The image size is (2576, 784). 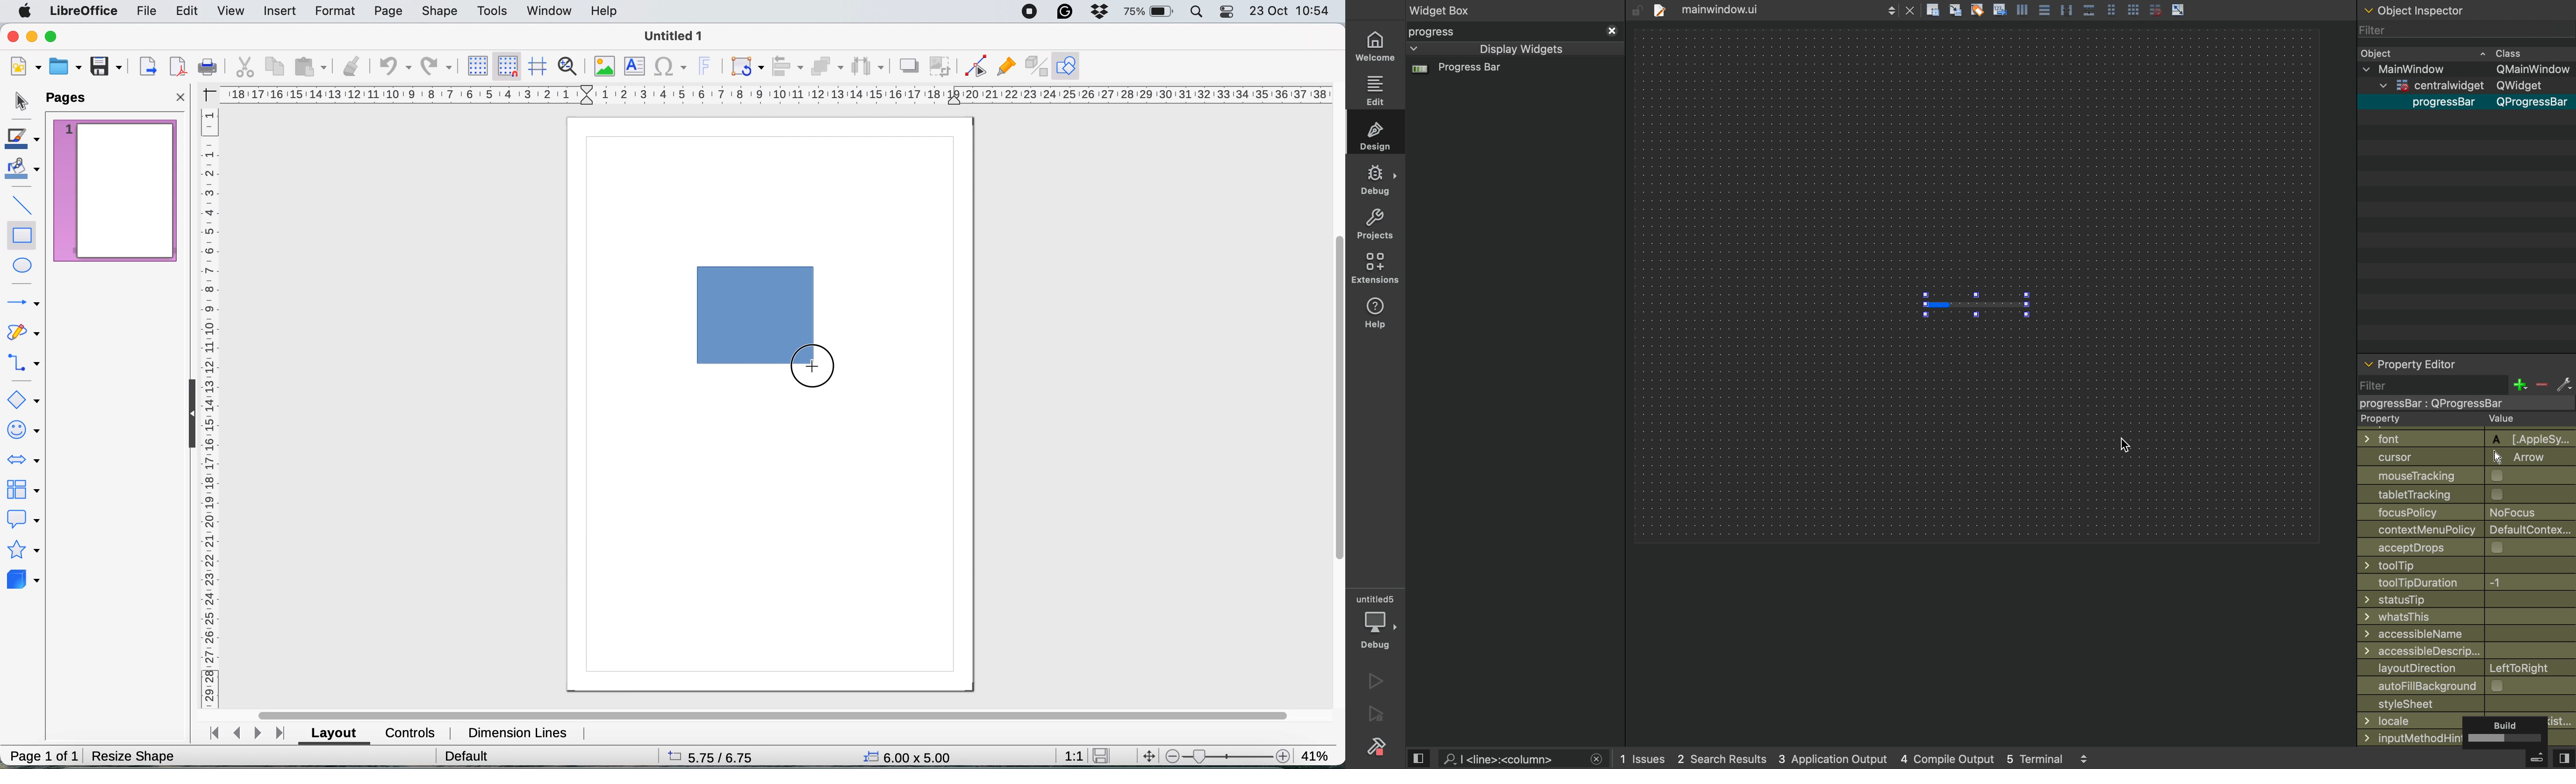 What do you see at coordinates (830, 67) in the screenshot?
I see `arrange` at bounding box center [830, 67].